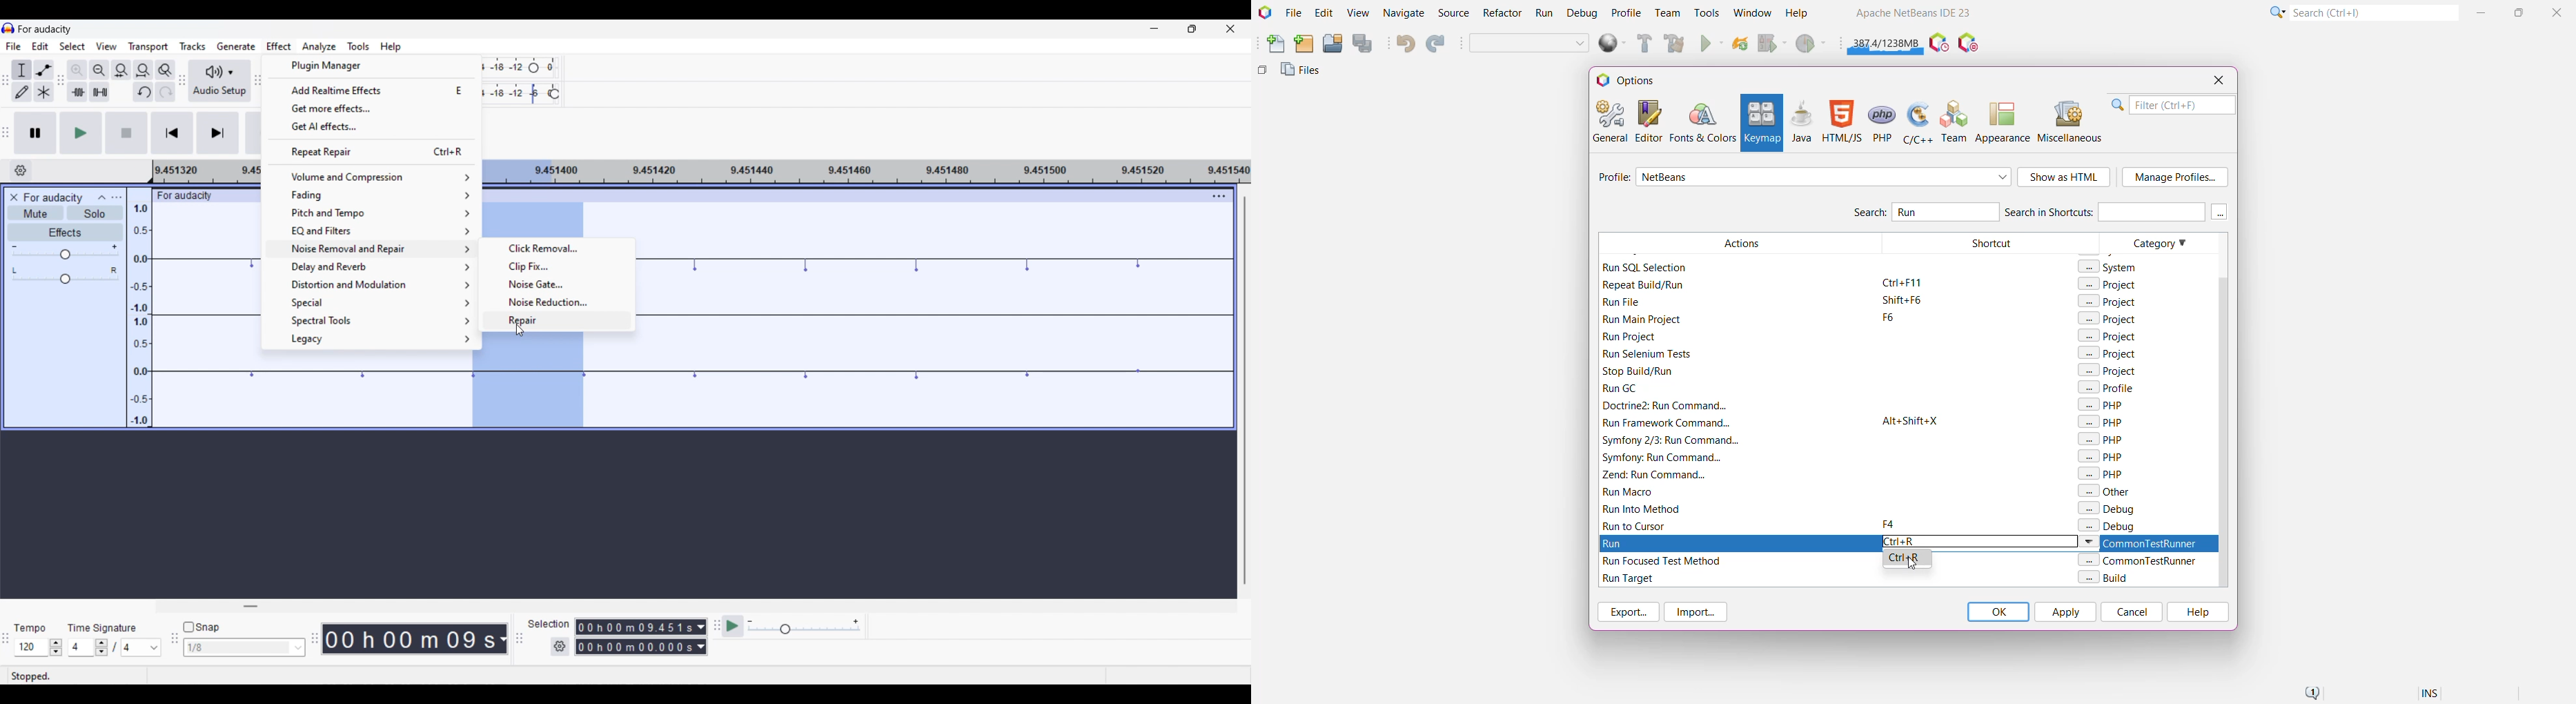 This screenshot has width=2576, height=728. I want to click on Collapse, so click(102, 198).